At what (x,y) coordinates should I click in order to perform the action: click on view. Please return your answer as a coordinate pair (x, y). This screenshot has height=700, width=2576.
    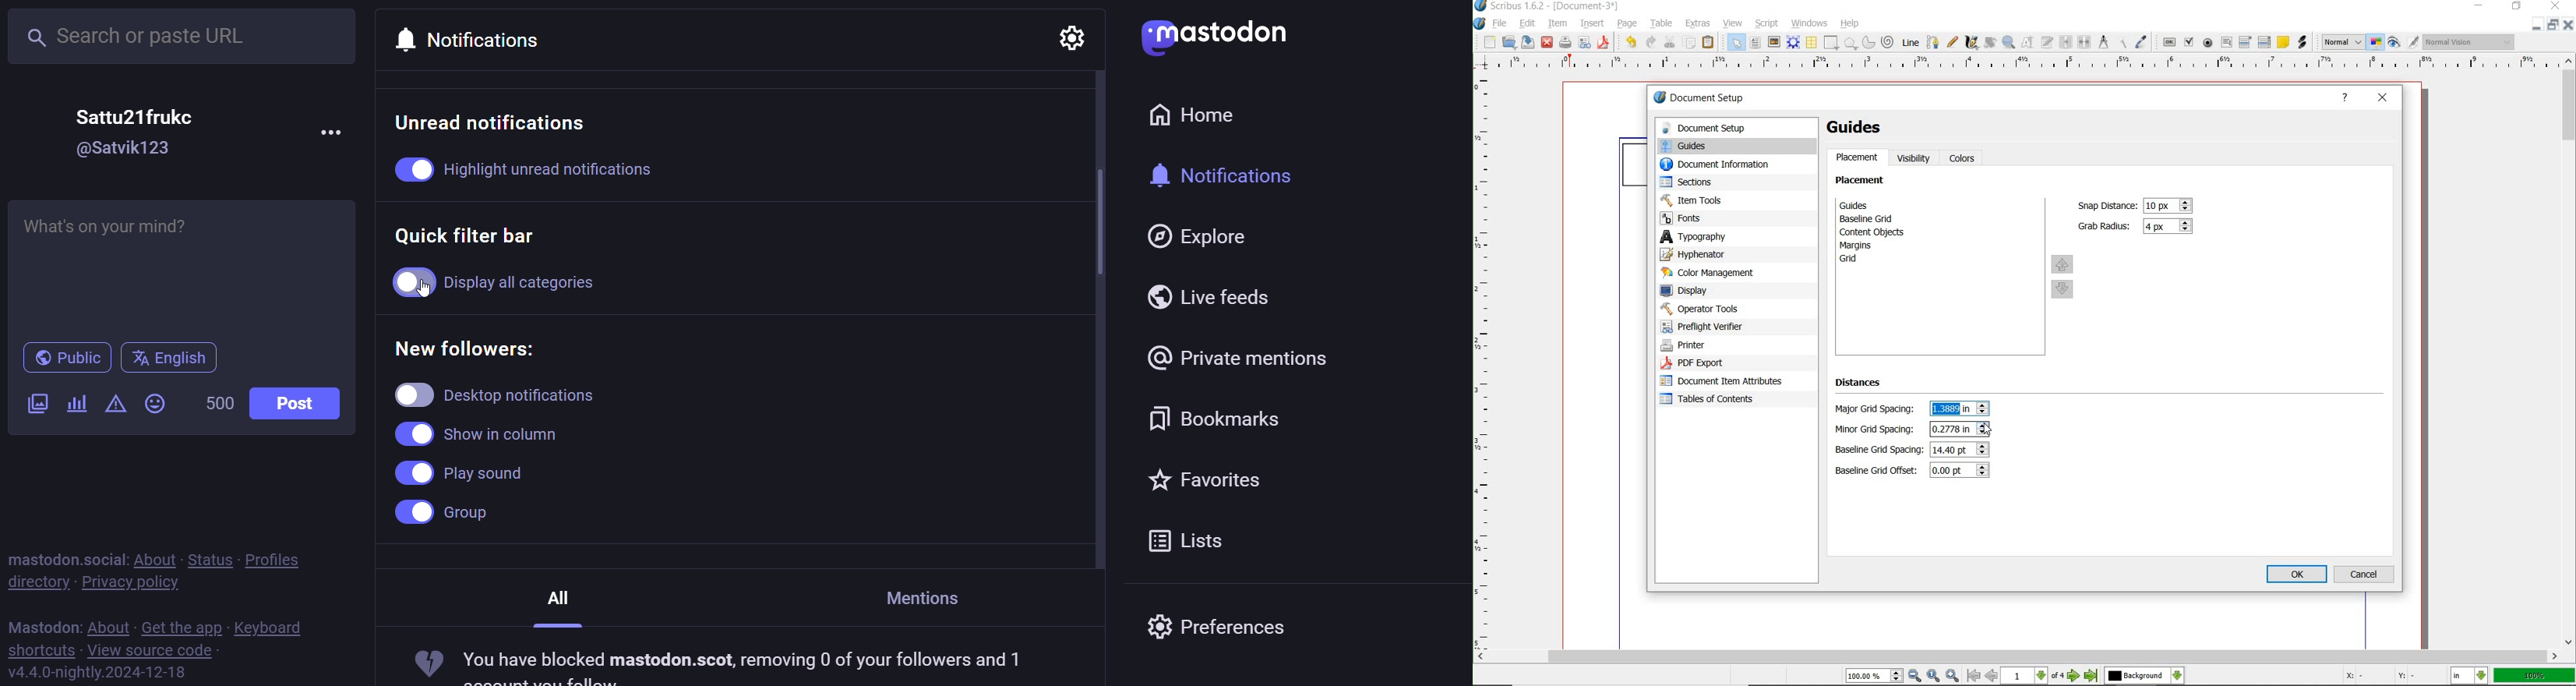
    Looking at the image, I should click on (1733, 24).